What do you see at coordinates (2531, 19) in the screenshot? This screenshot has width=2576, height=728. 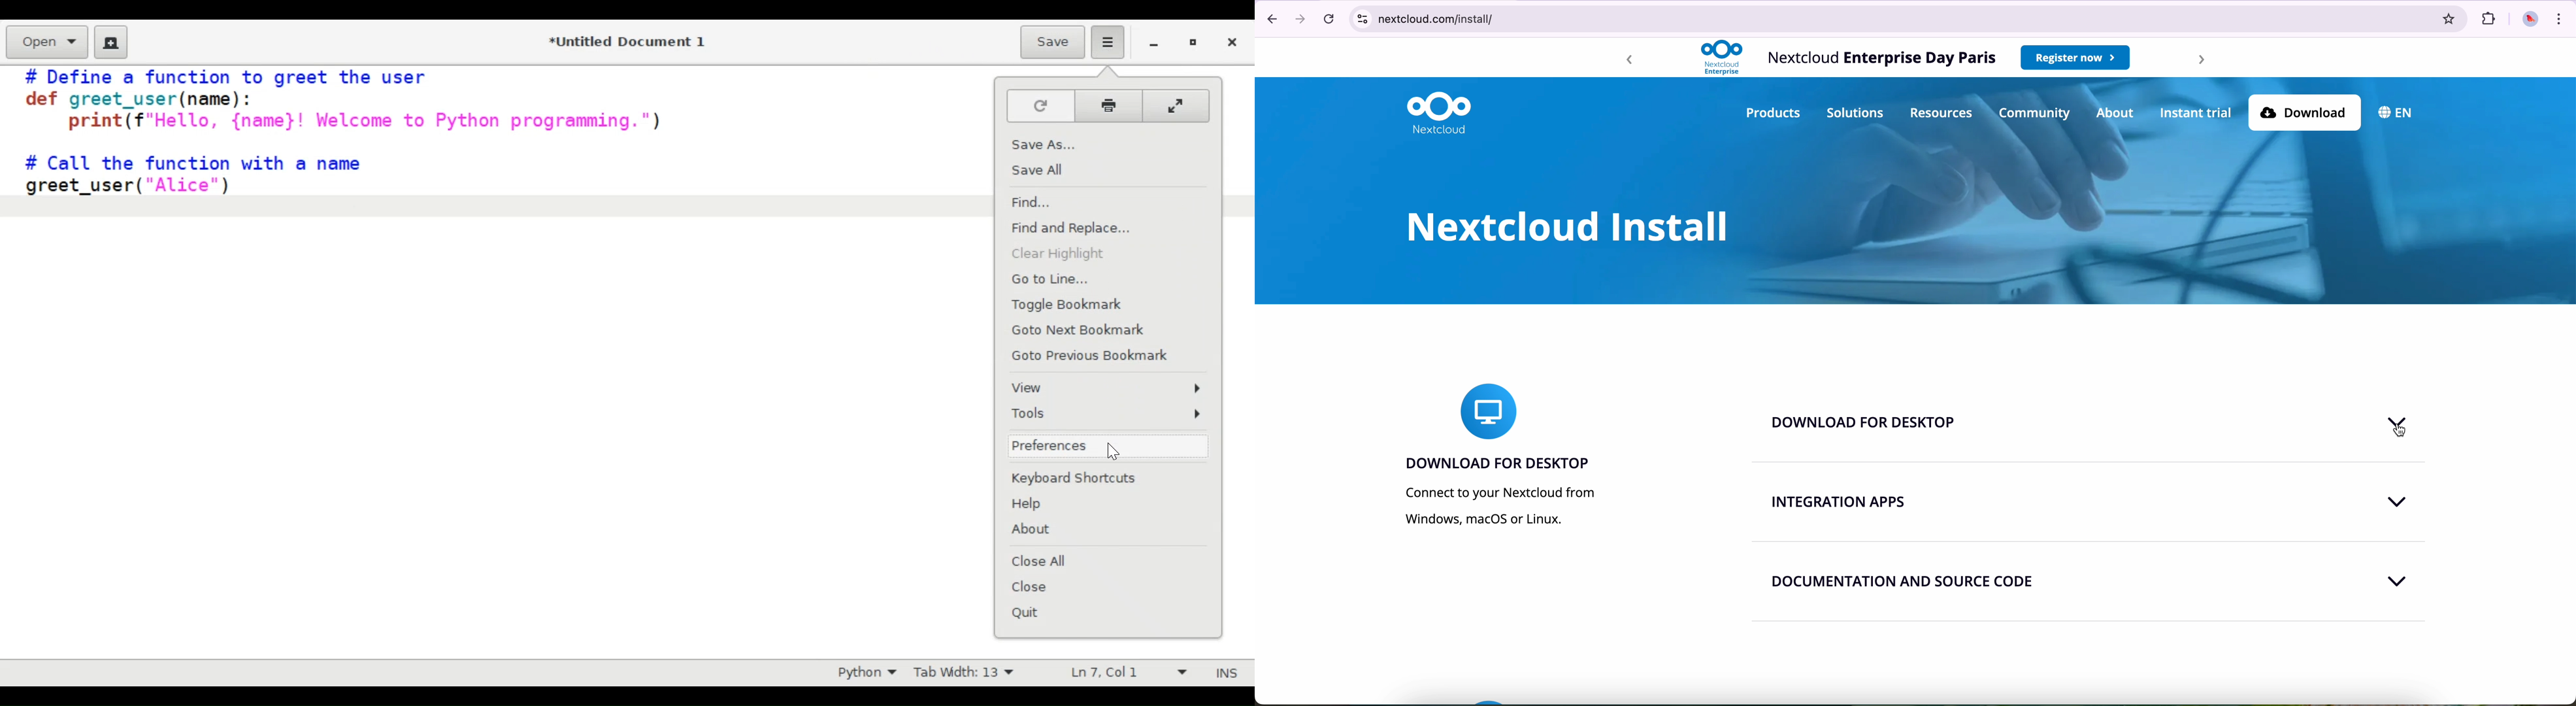 I see `profile picture` at bounding box center [2531, 19].